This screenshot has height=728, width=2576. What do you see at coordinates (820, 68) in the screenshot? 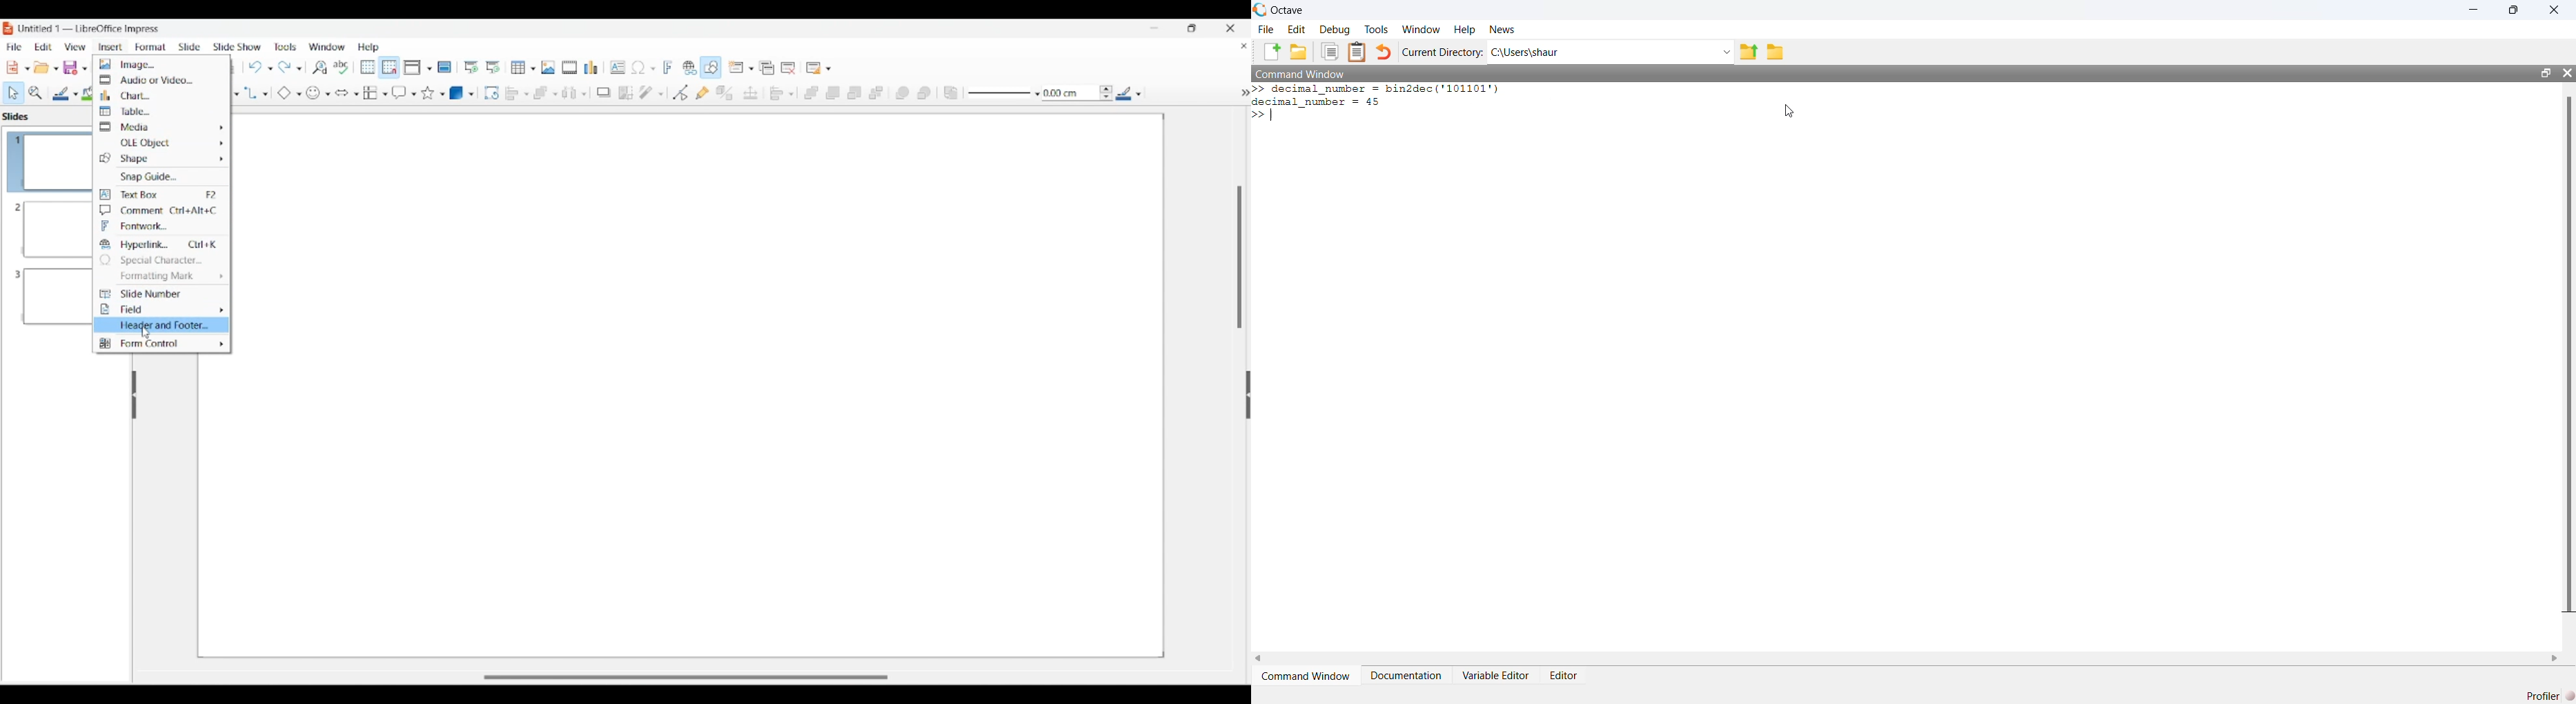
I see `Slide layout` at bounding box center [820, 68].